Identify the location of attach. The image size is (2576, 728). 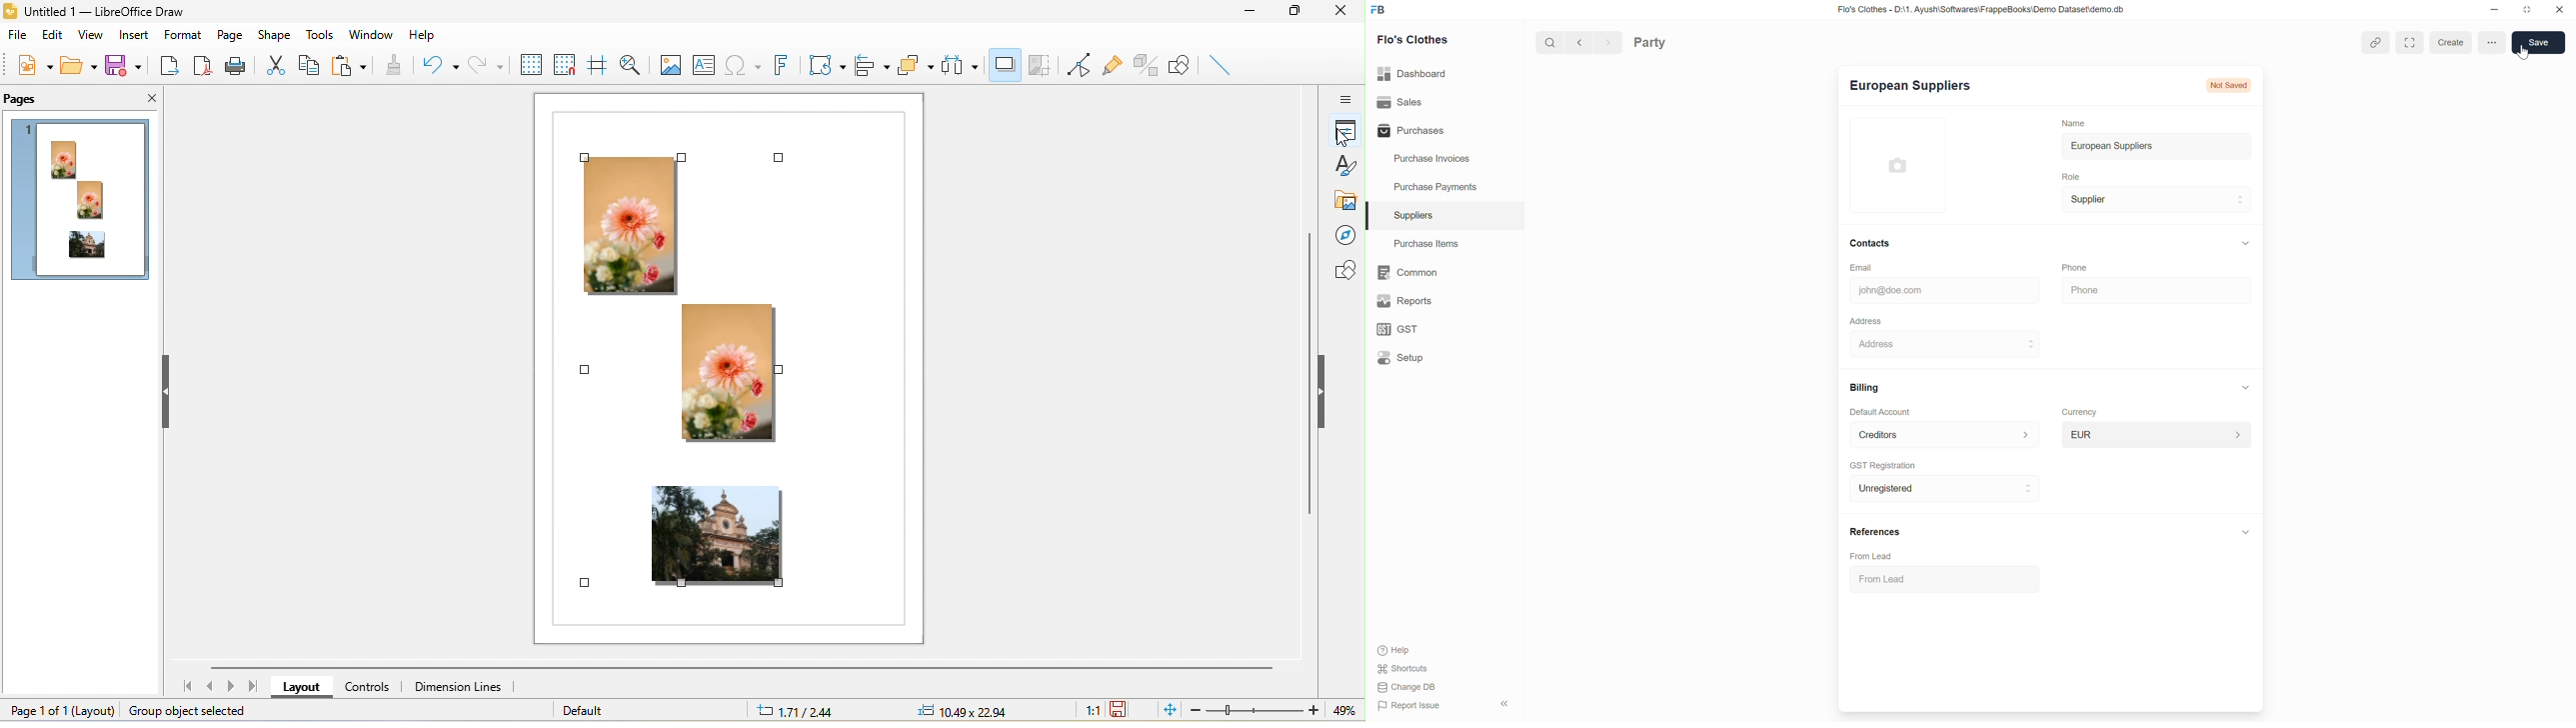
(2368, 41).